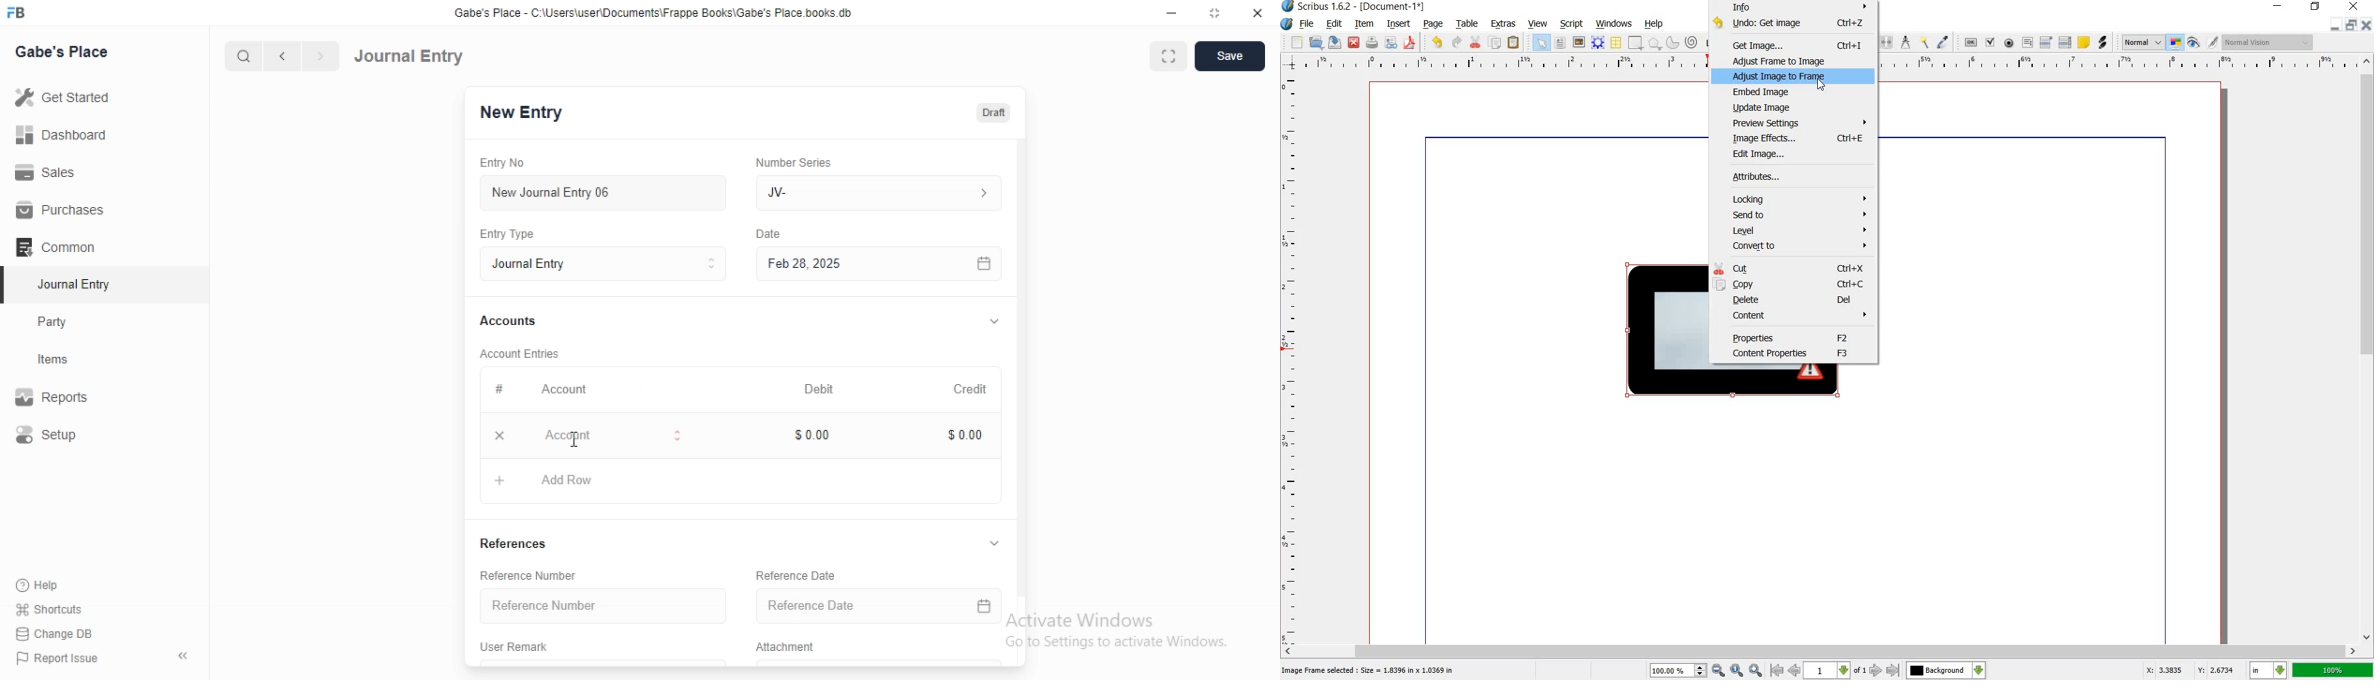 The height and width of the screenshot is (700, 2380). What do you see at coordinates (993, 114) in the screenshot?
I see `draft` at bounding box center [993, 114].